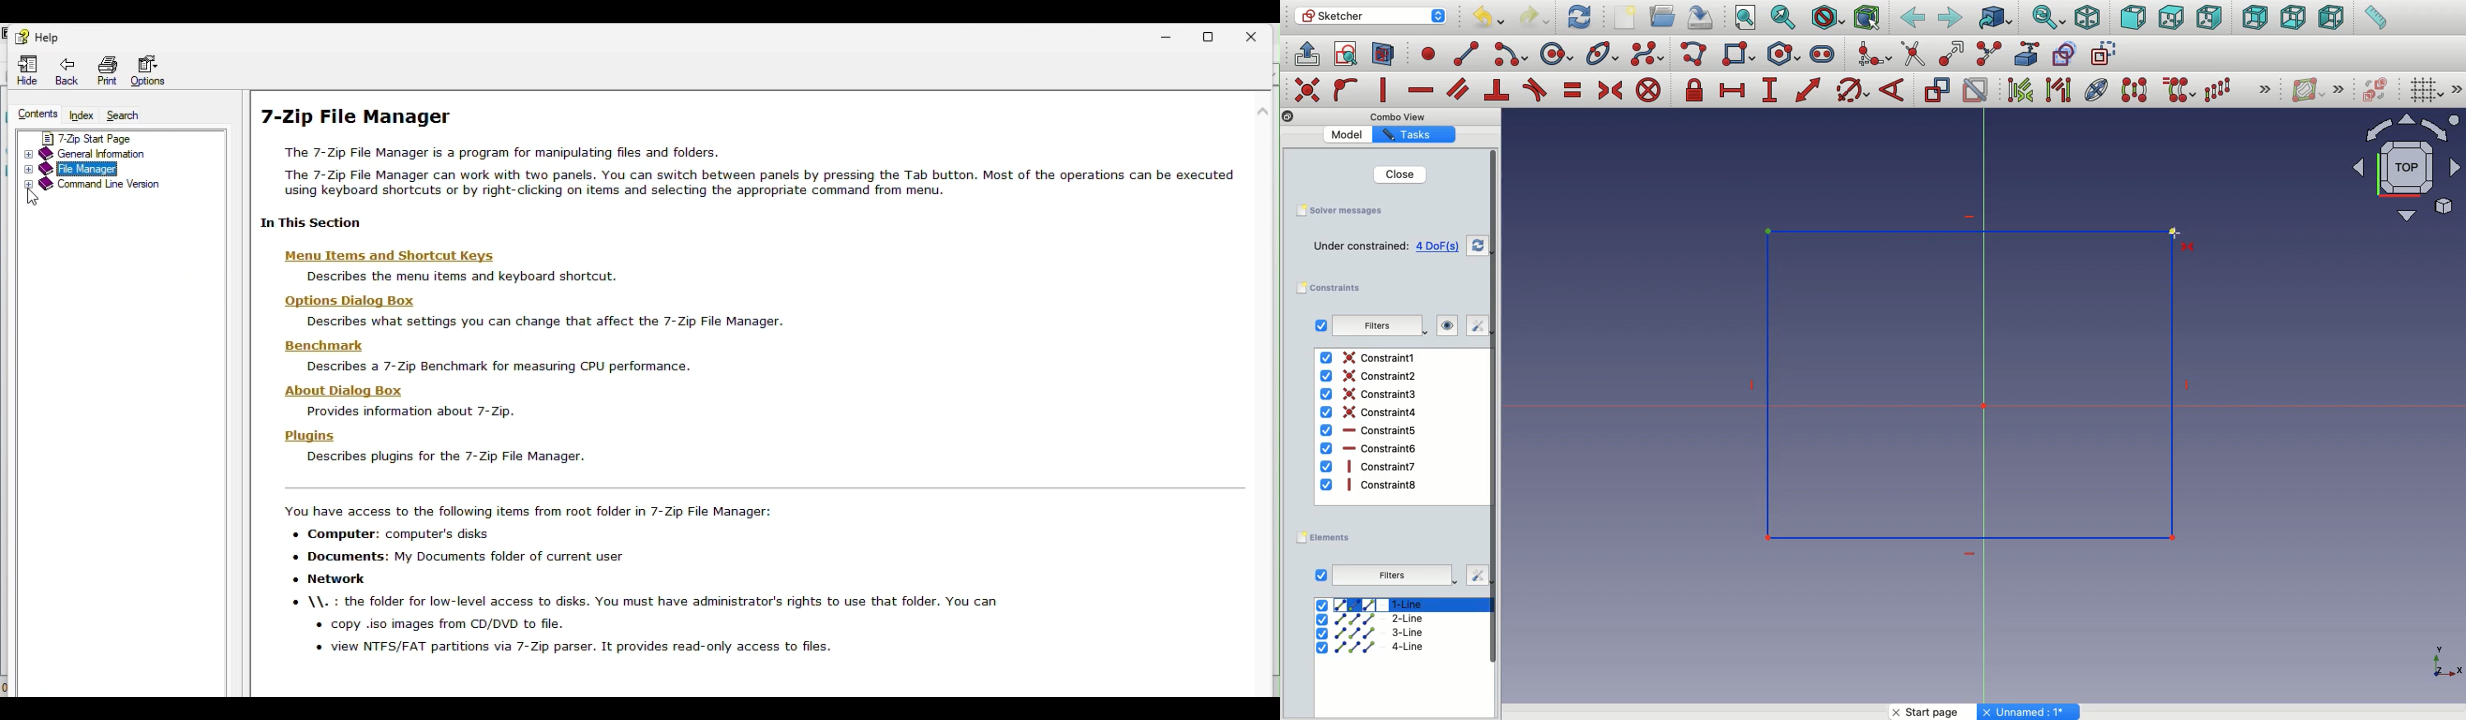 The image size is (2492, 728). I want to click on Back, so click(1914, 18).